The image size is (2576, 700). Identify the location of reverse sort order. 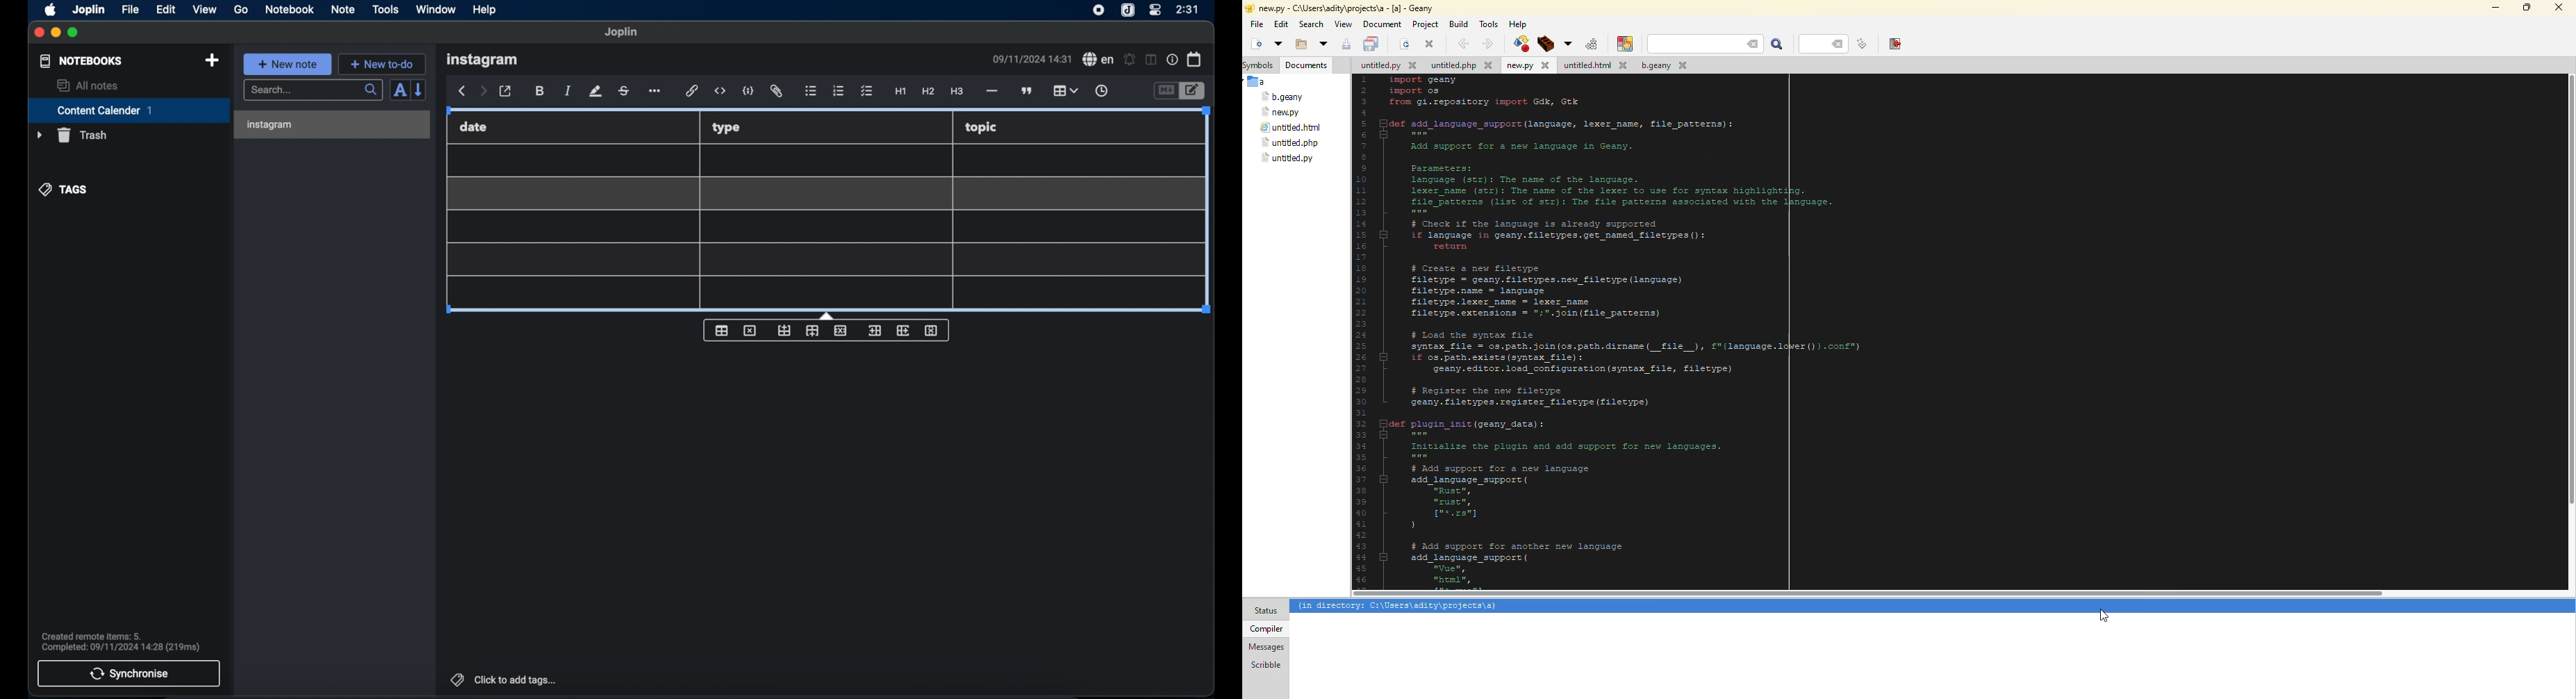
(419, 90).